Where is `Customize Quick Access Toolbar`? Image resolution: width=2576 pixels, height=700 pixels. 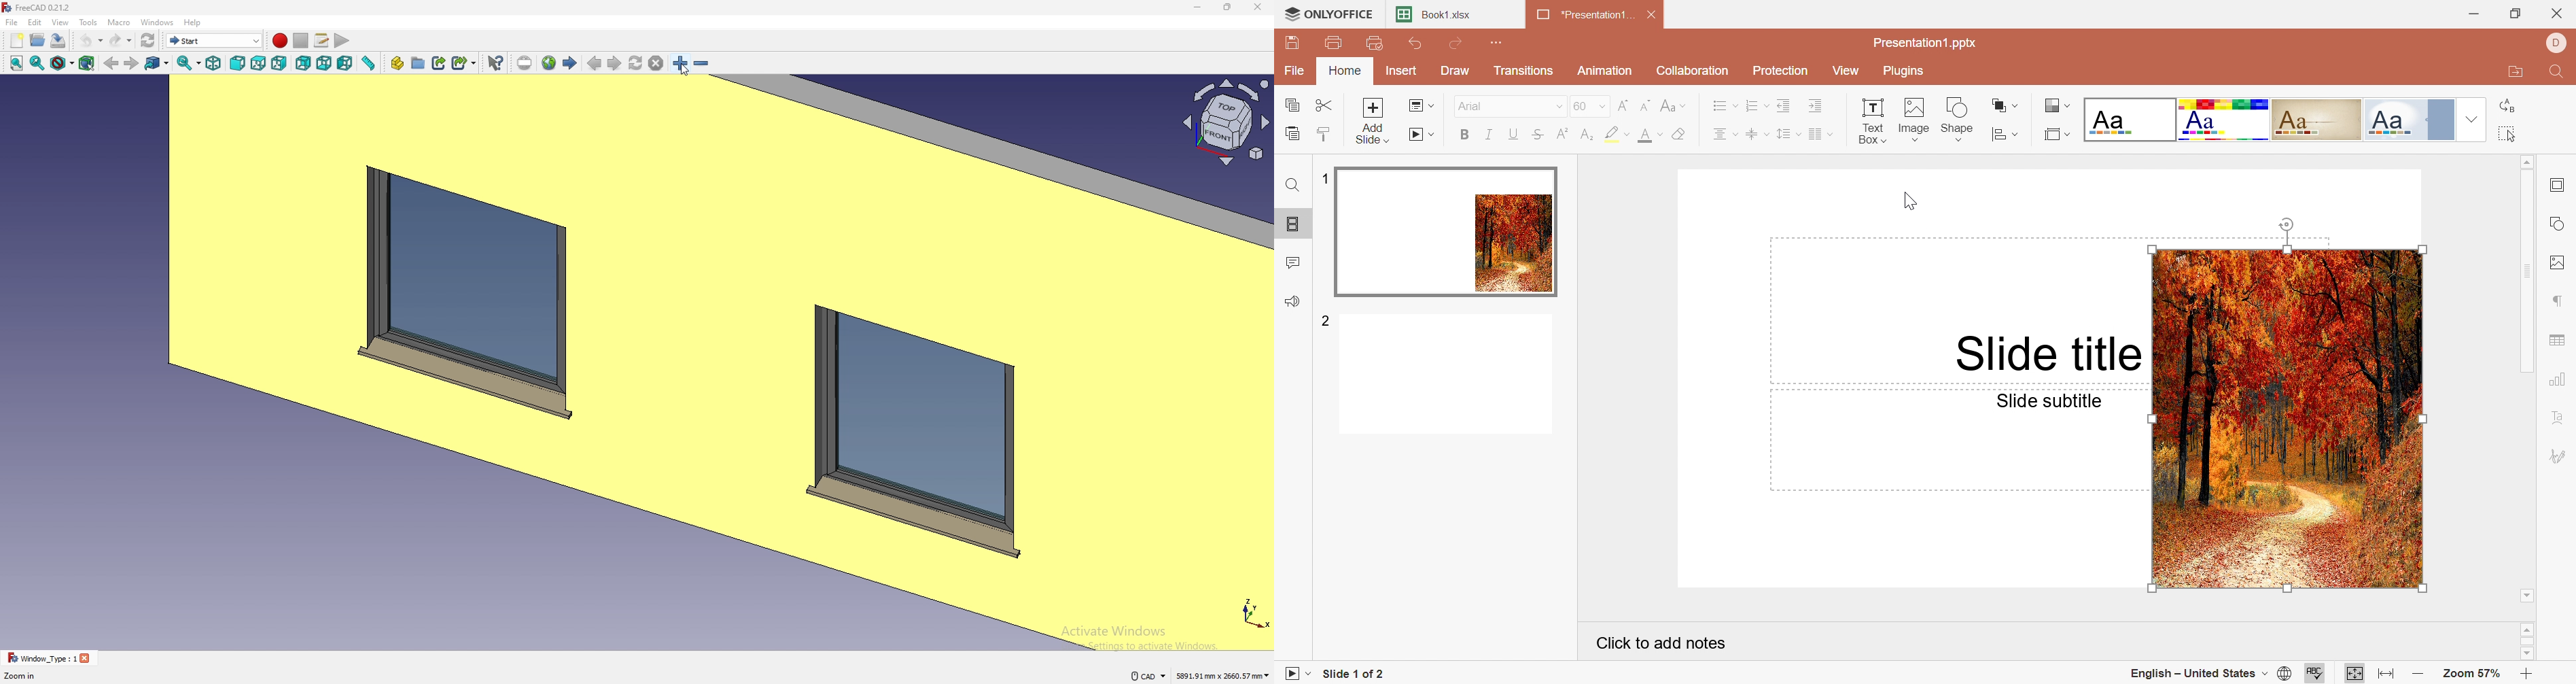 Customize Quick Access Toolbar is located at coordinates (1493, 42).